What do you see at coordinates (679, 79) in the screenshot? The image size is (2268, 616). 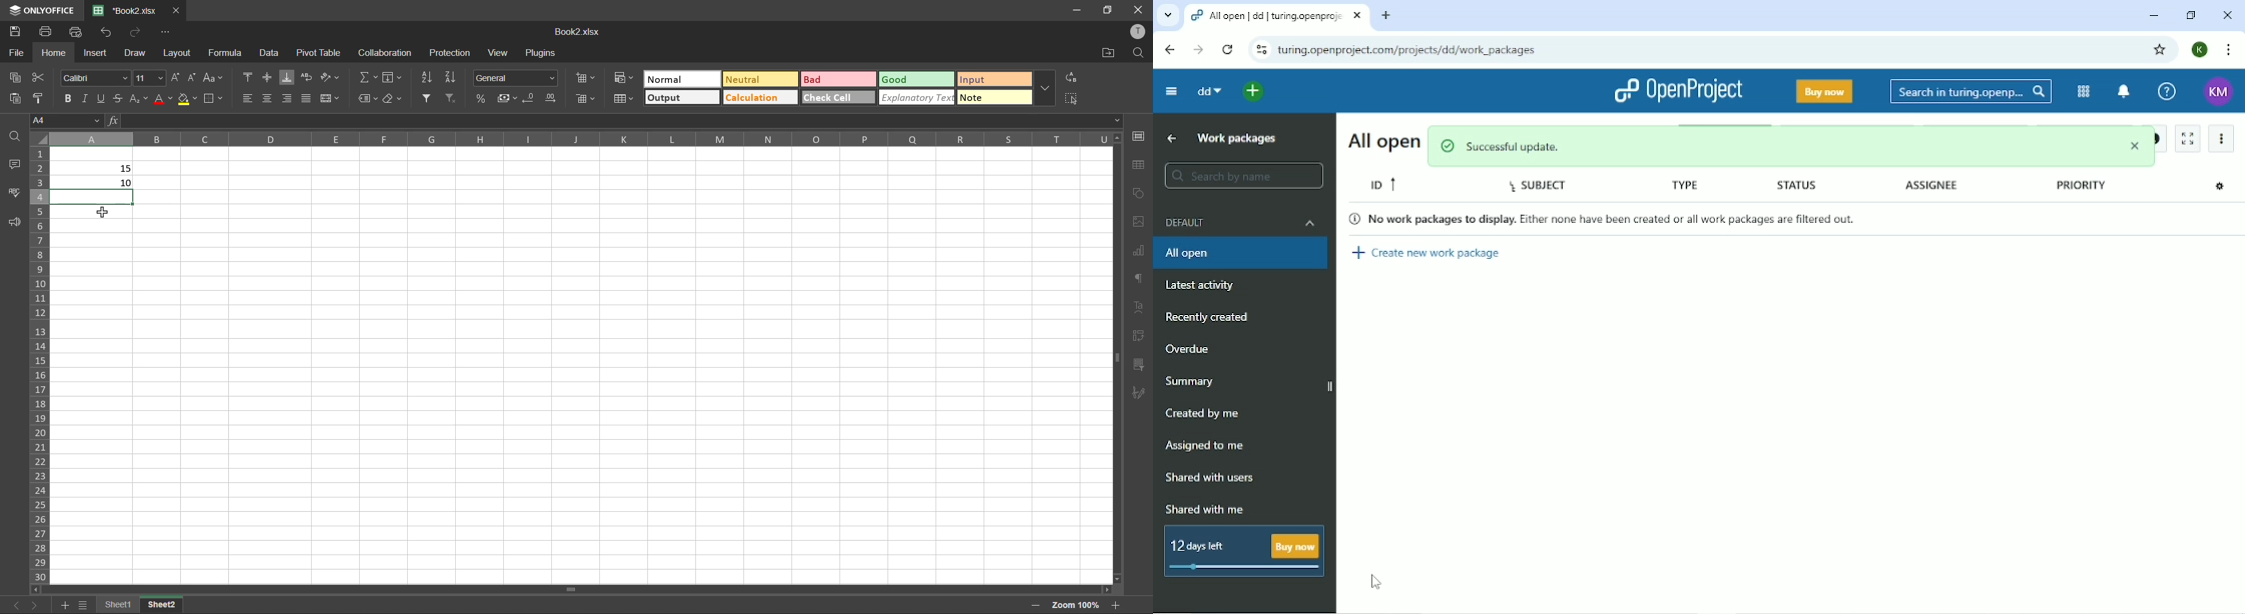 I see `normal` at bounding box center [679, 79].